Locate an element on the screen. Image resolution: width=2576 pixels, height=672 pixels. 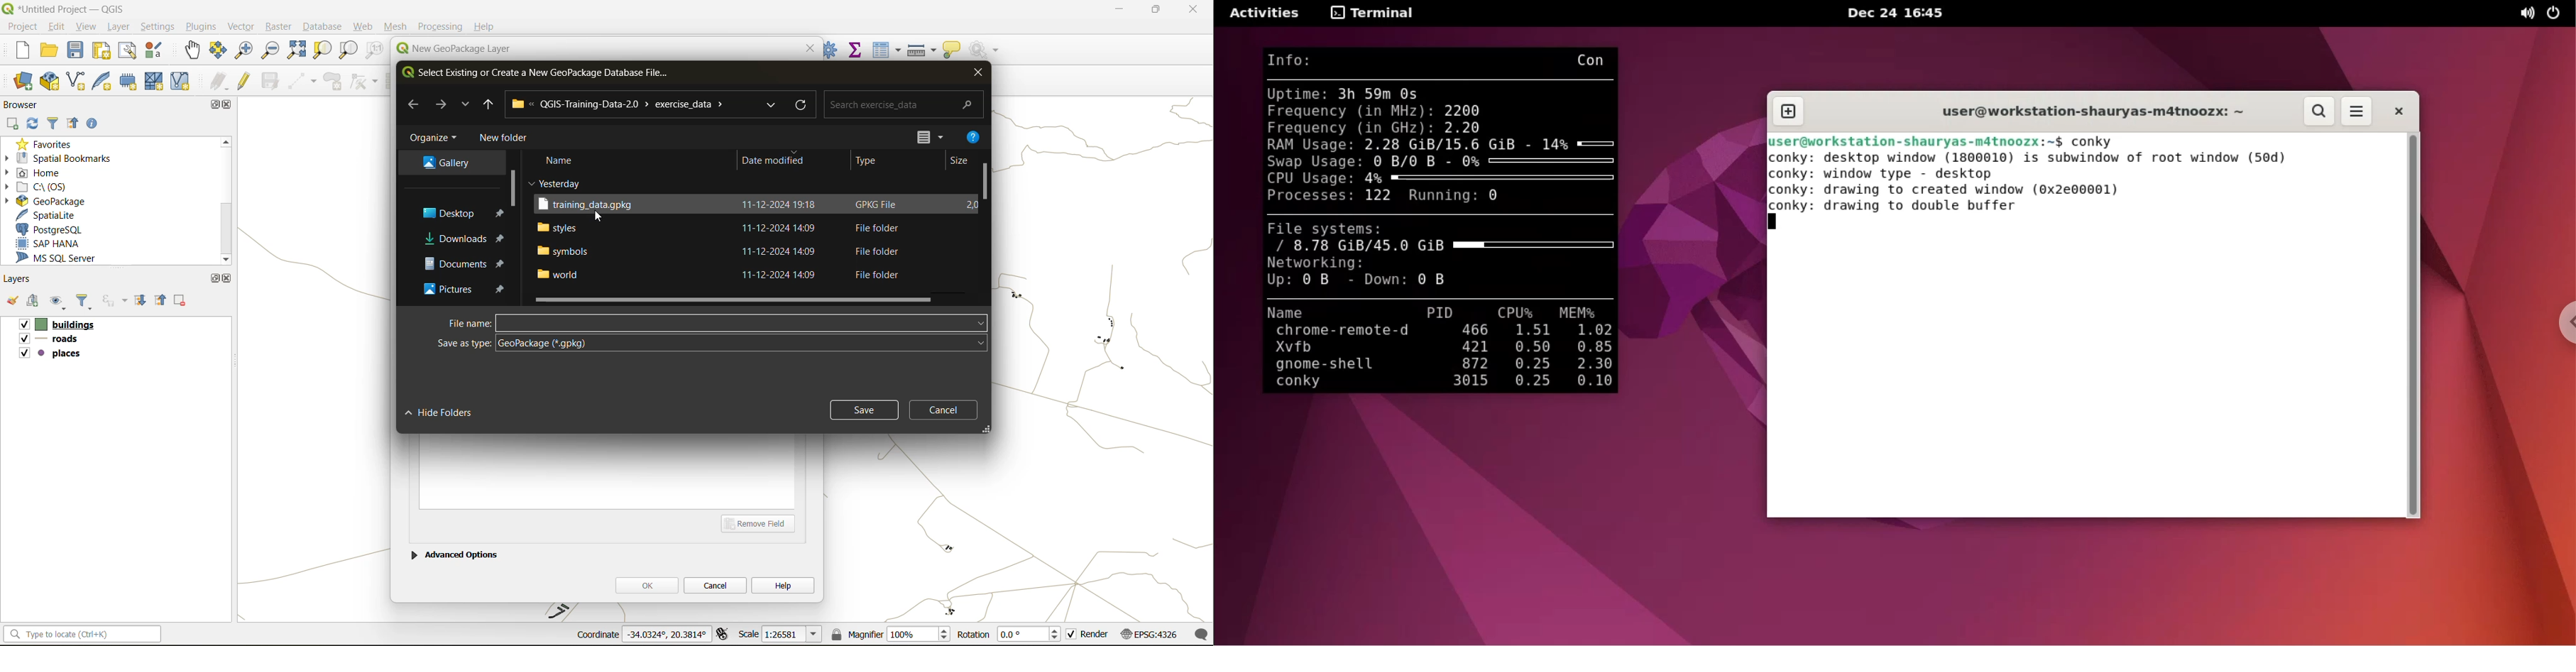
zoom in is located at coordinates (243, 49).